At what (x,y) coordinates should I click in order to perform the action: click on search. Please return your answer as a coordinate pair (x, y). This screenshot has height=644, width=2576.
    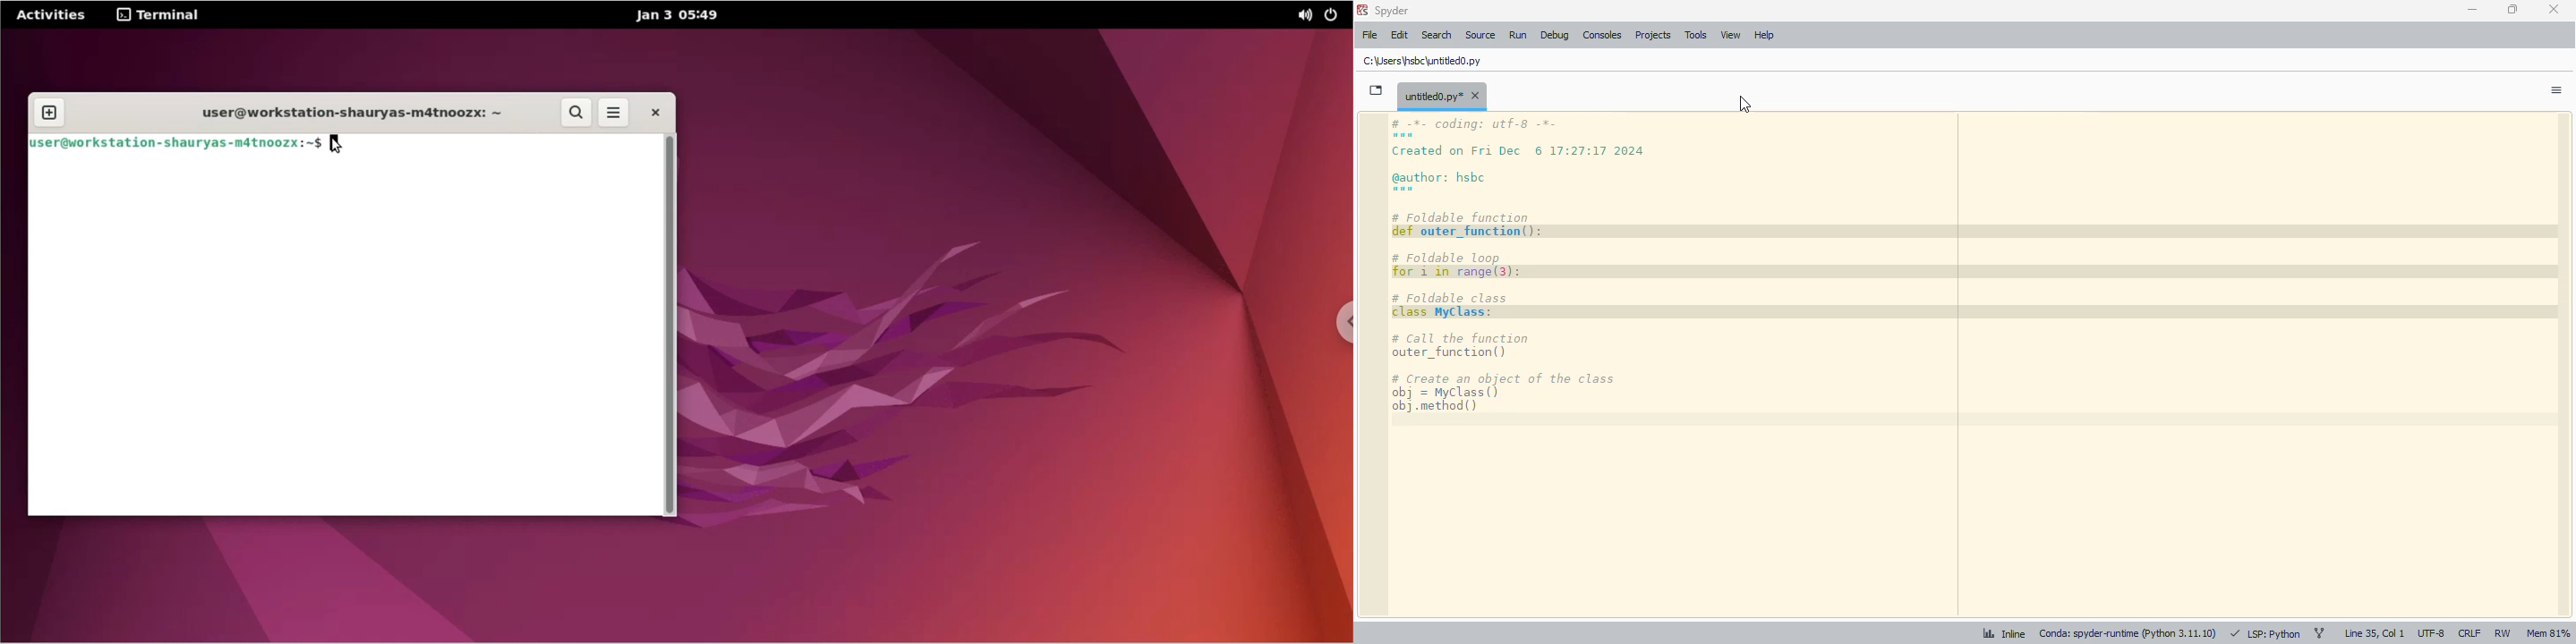
    Looking at the image, I should click on (1436, 34).